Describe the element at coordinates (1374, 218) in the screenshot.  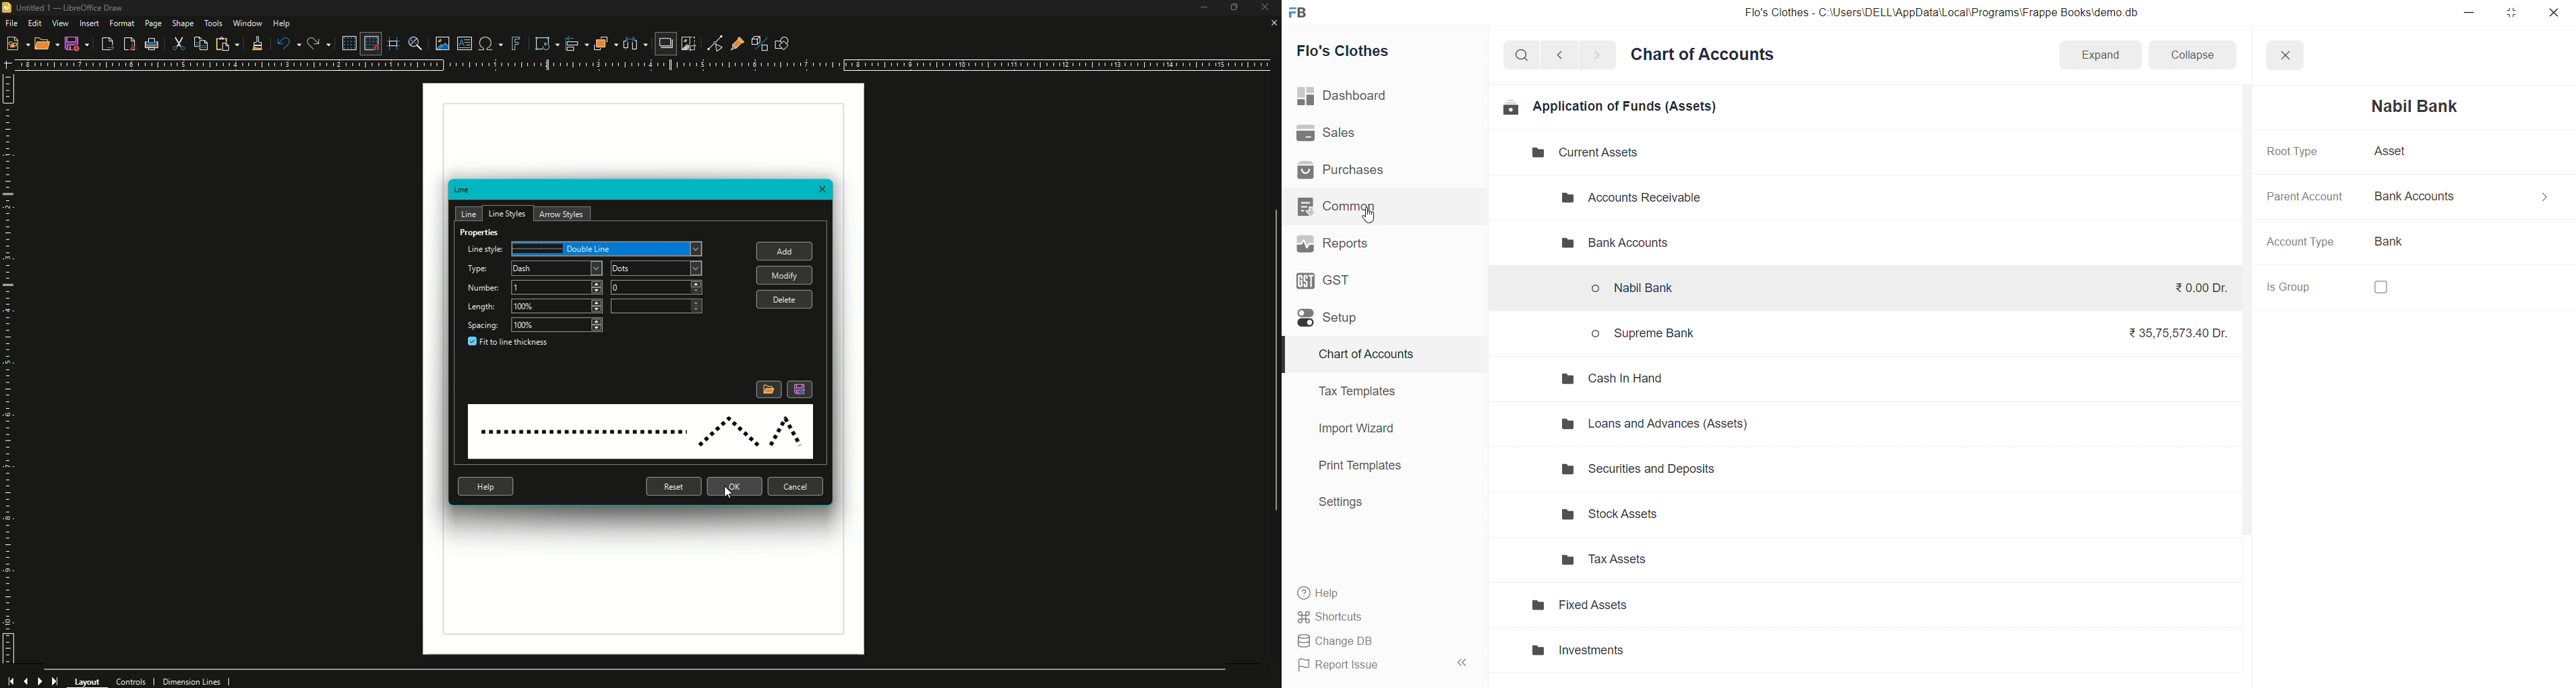
I see `cursor` at that location.